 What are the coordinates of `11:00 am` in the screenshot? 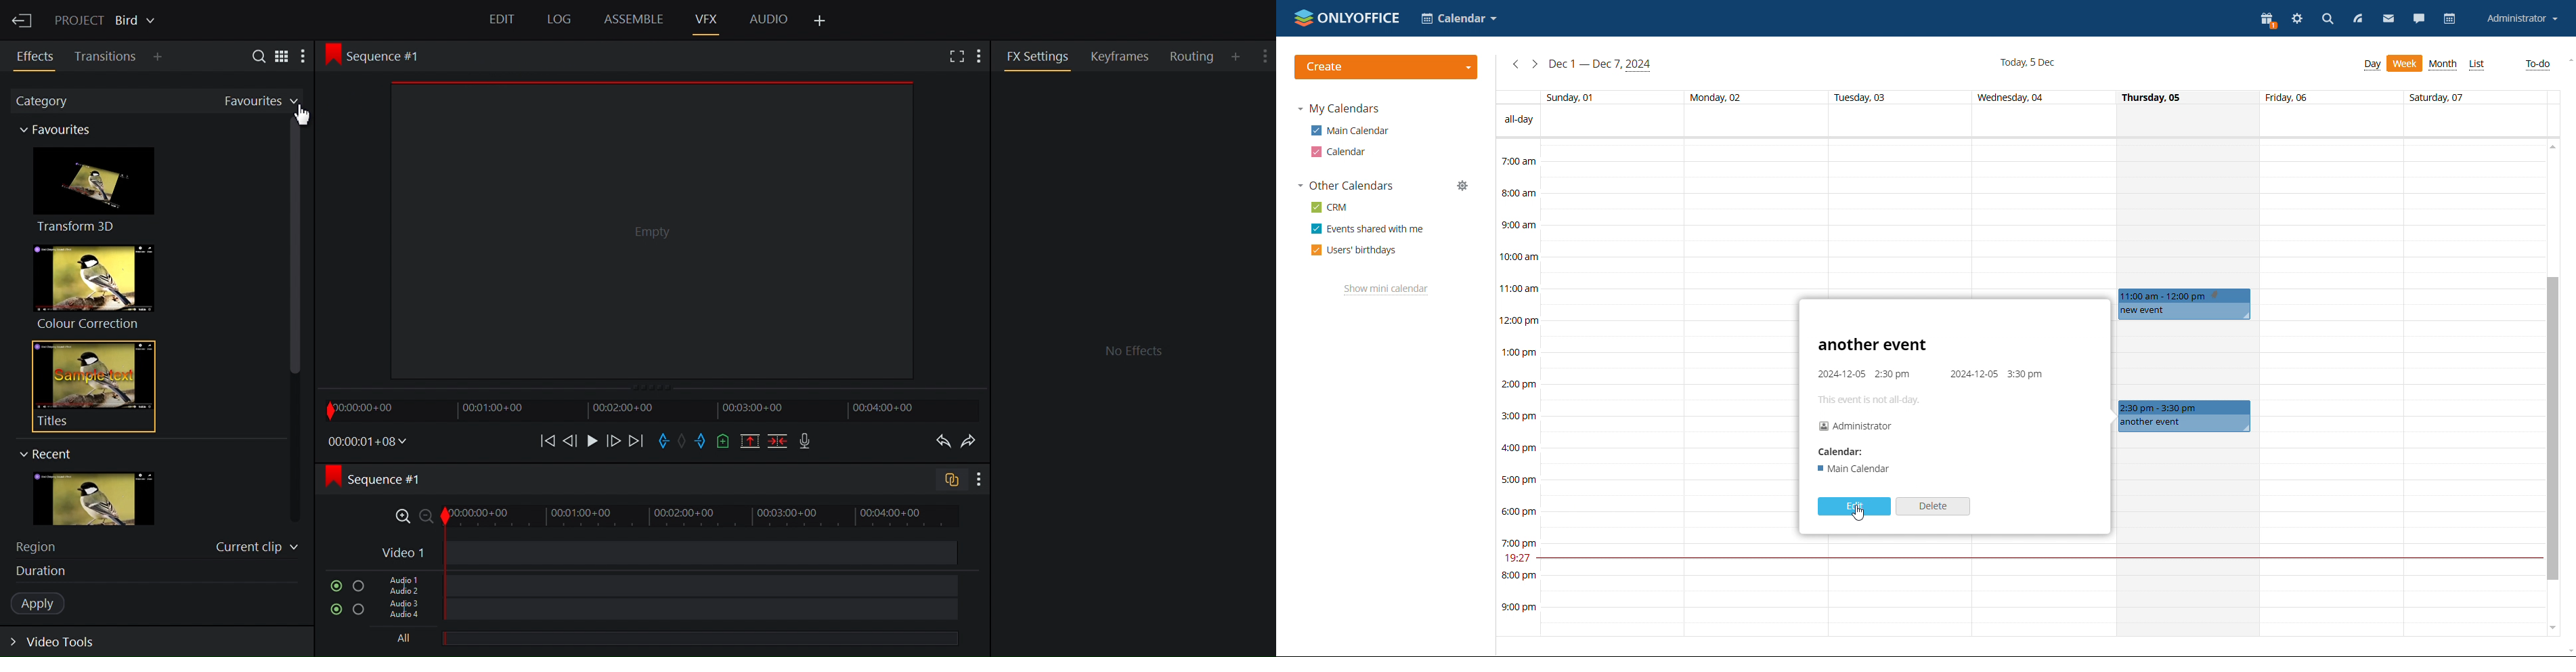 It's located at (1519, 289).